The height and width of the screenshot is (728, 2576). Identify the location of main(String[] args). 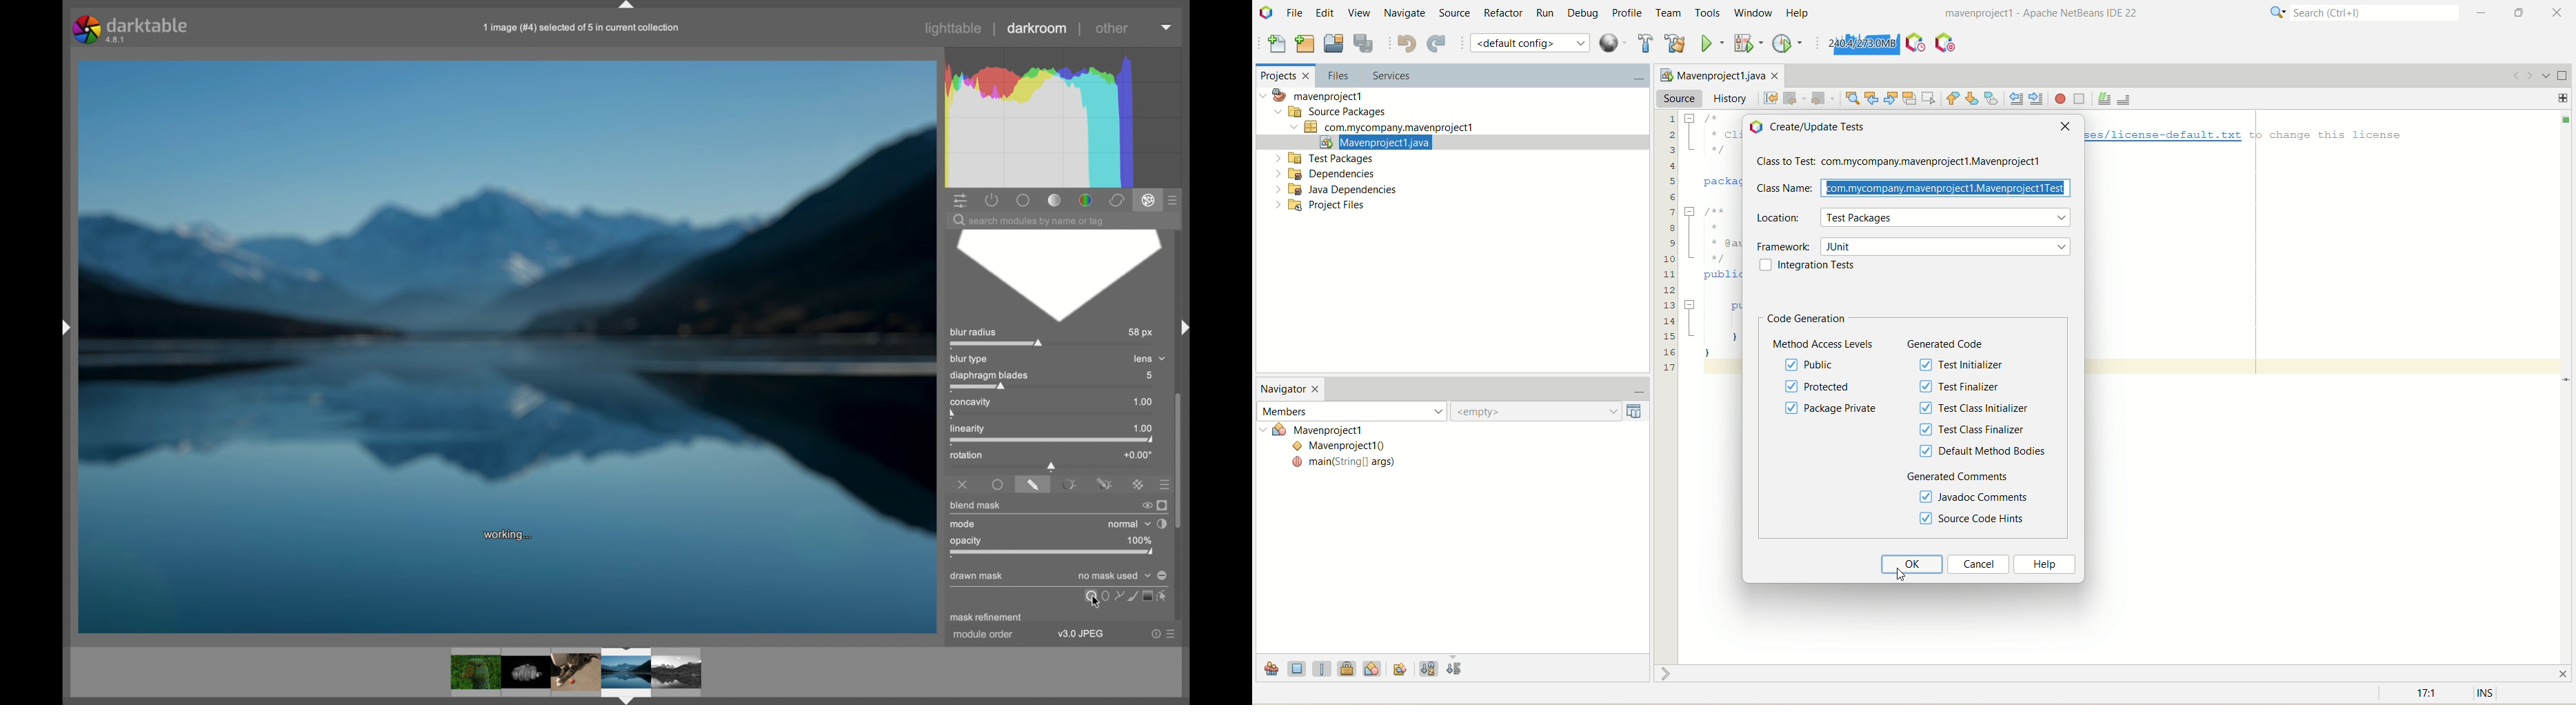
(1344, 464).